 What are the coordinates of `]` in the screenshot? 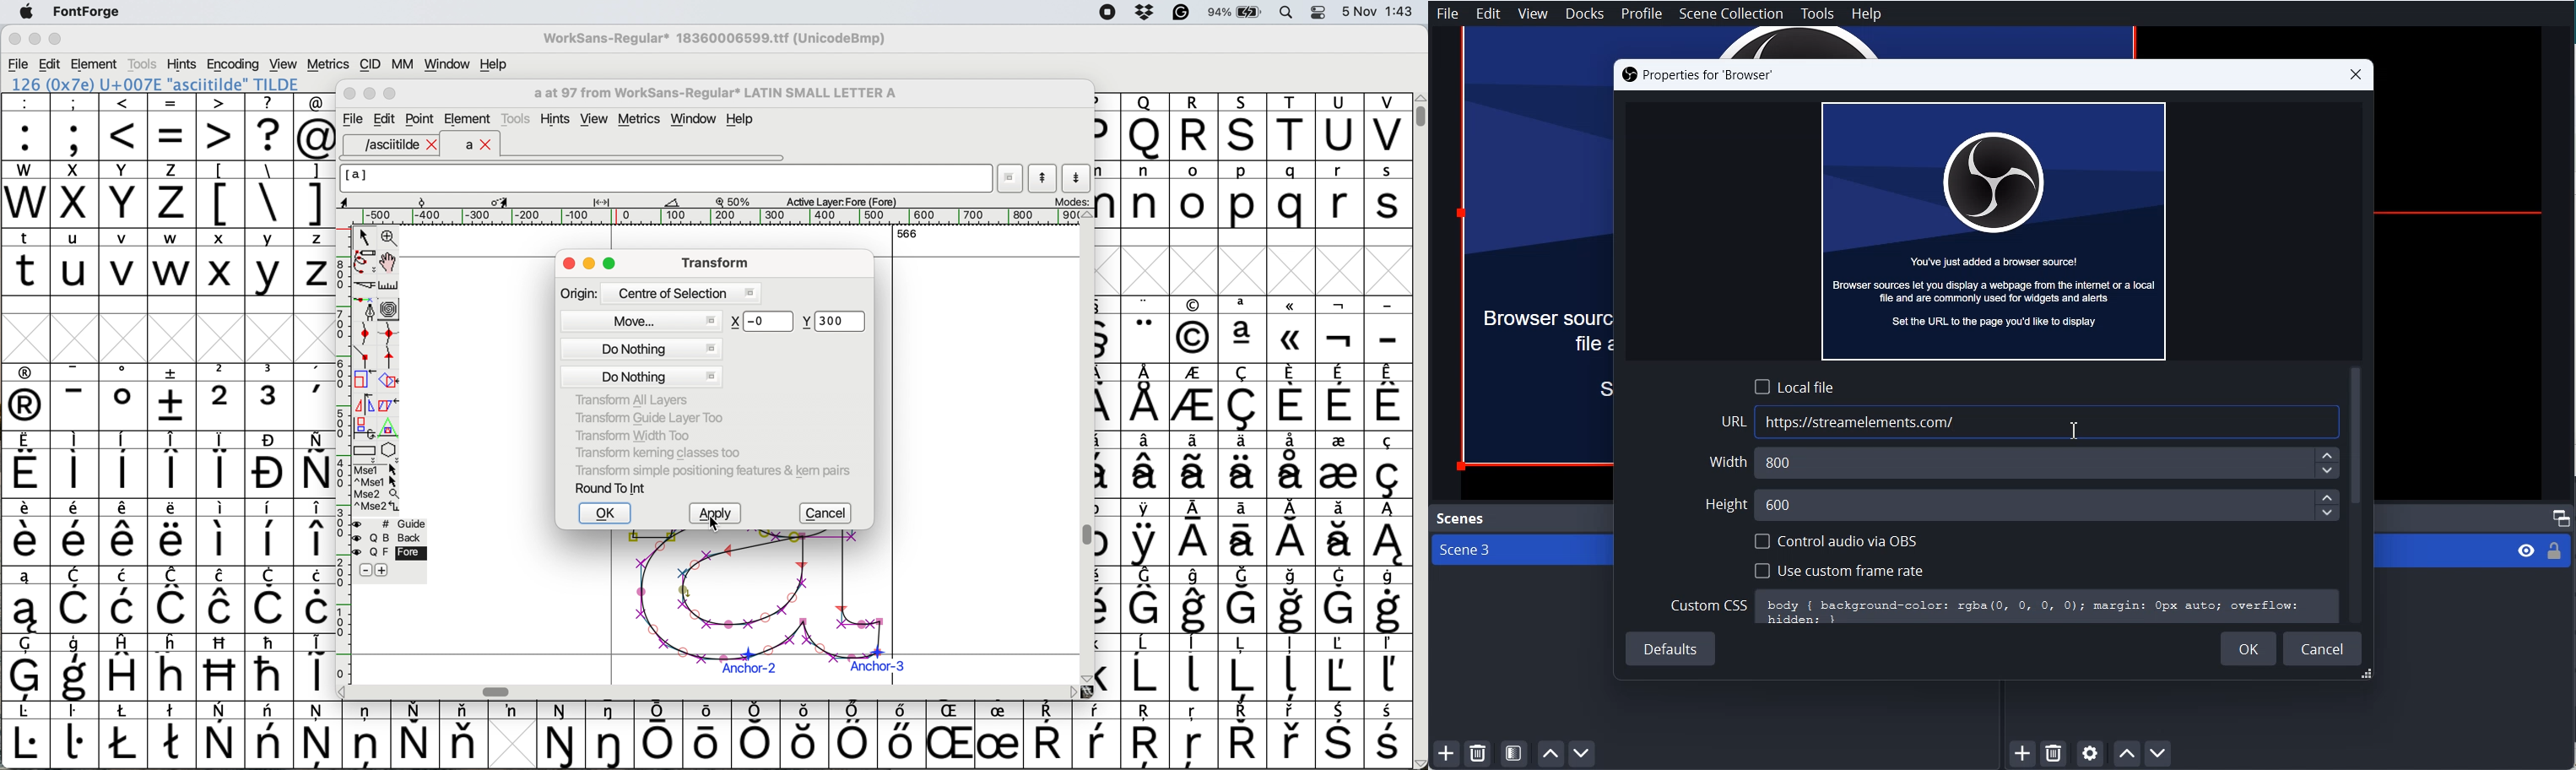 It's located at (314, 193).